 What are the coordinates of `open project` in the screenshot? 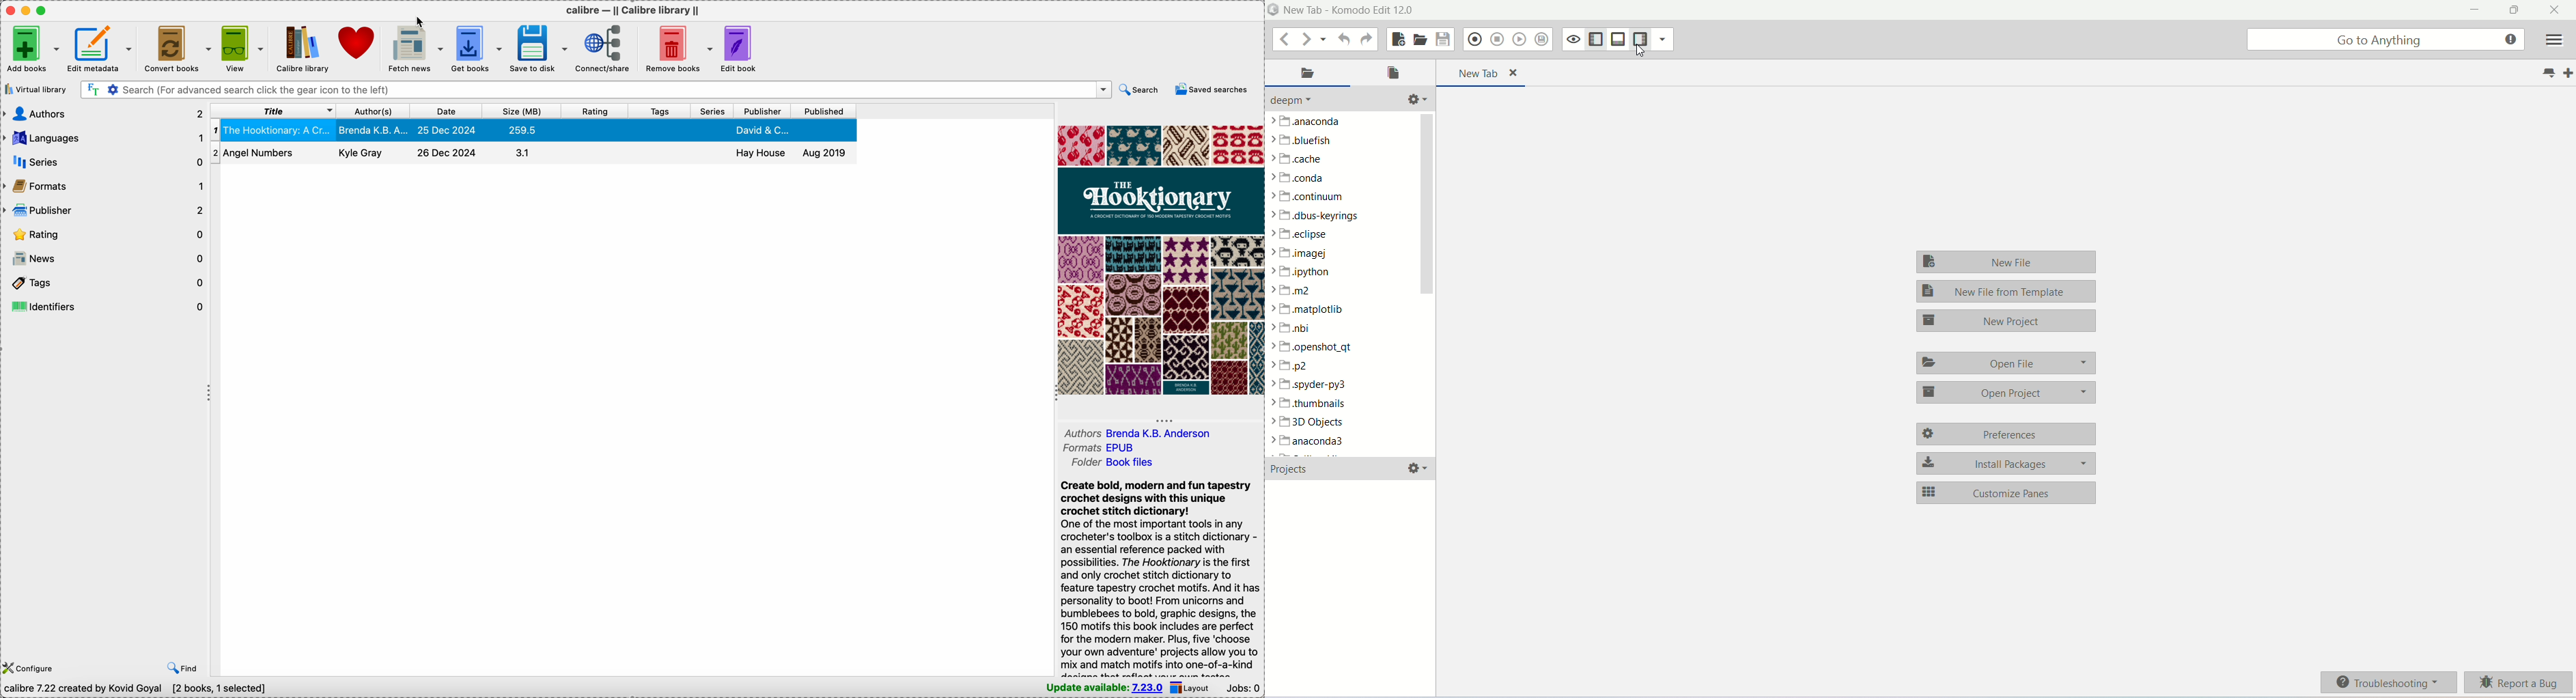 It's located at (2005, 393).